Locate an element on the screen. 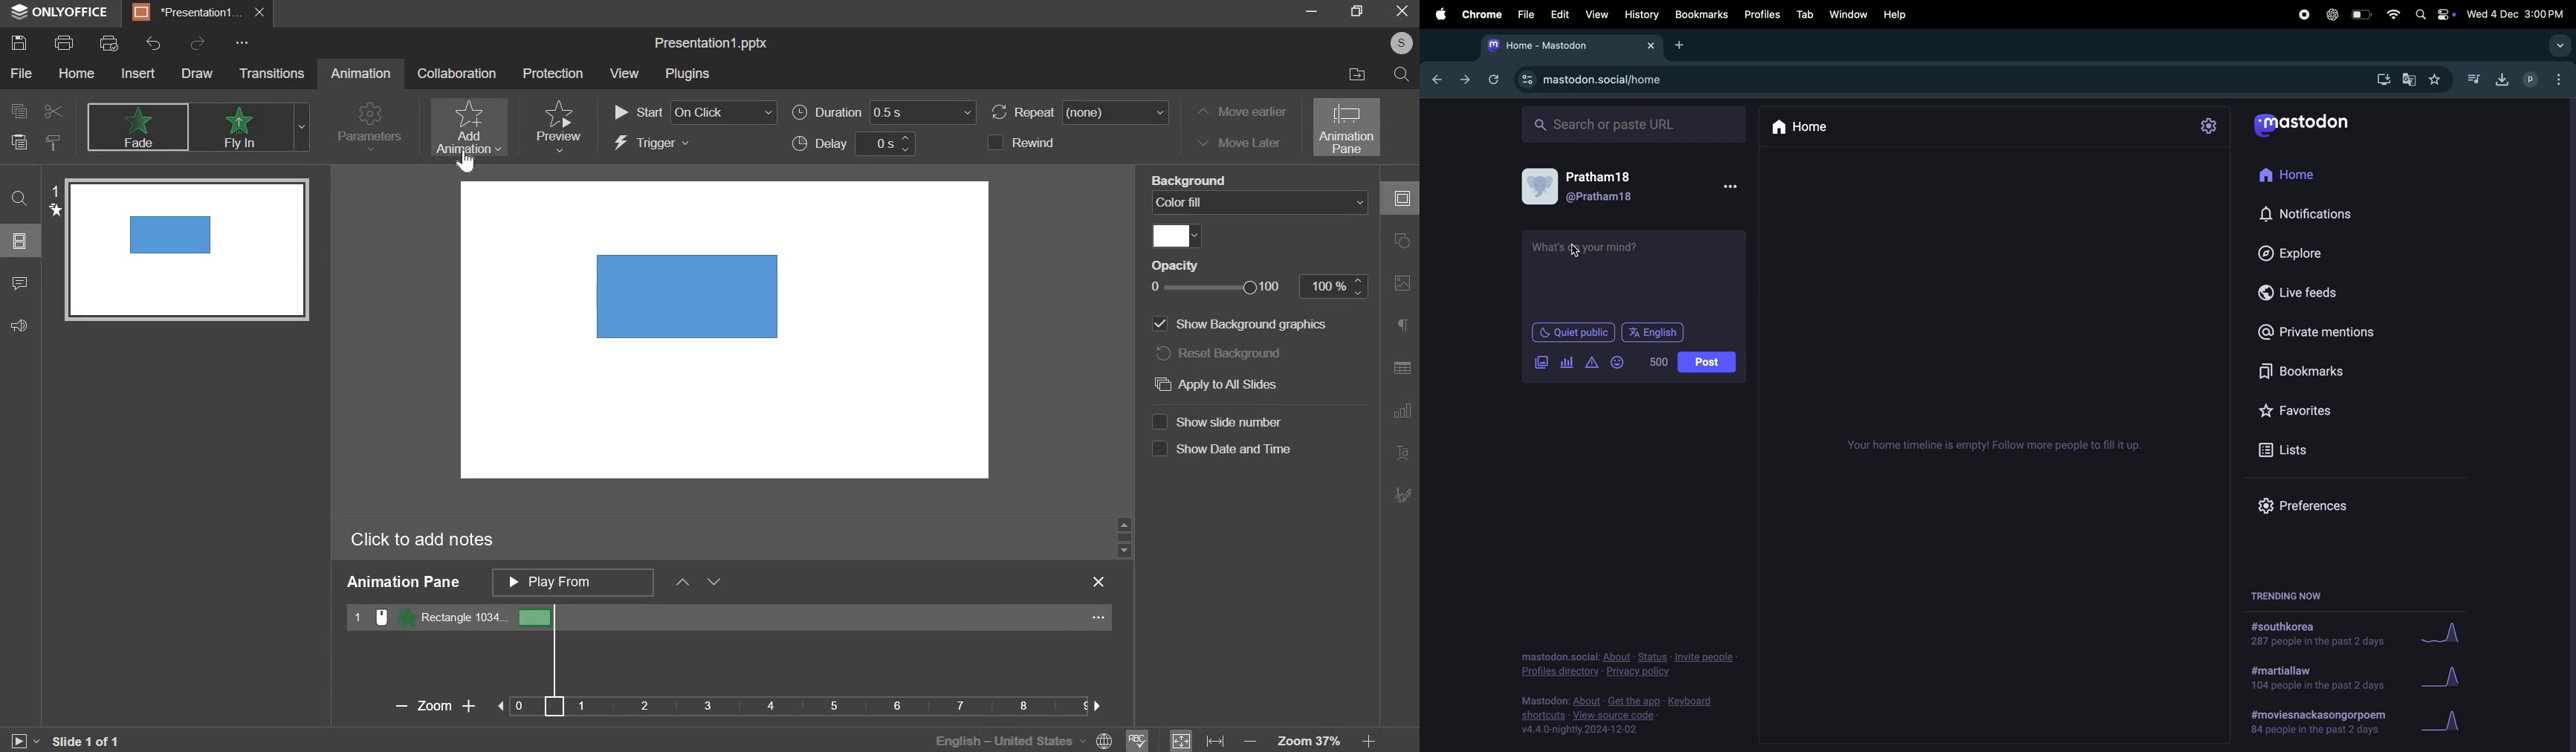  Close is located at coordinates (1101, 584).